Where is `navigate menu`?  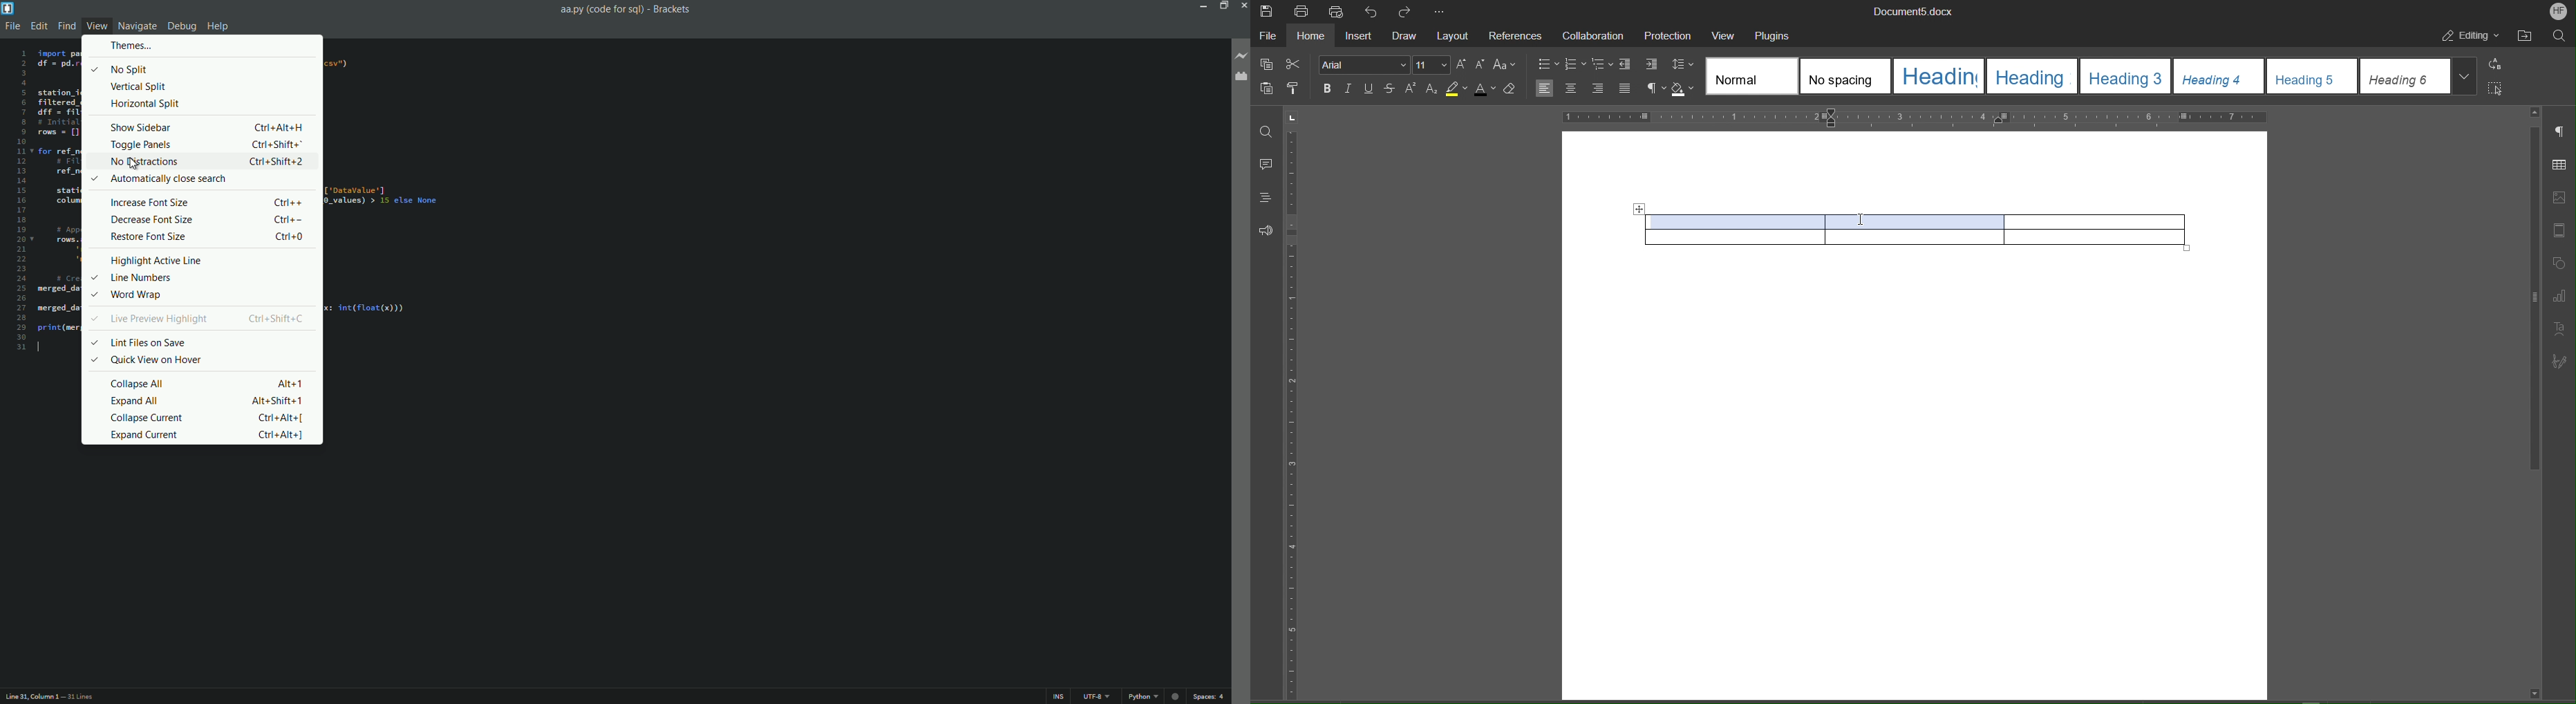
navigate menu is located at coordinates (137, 26).